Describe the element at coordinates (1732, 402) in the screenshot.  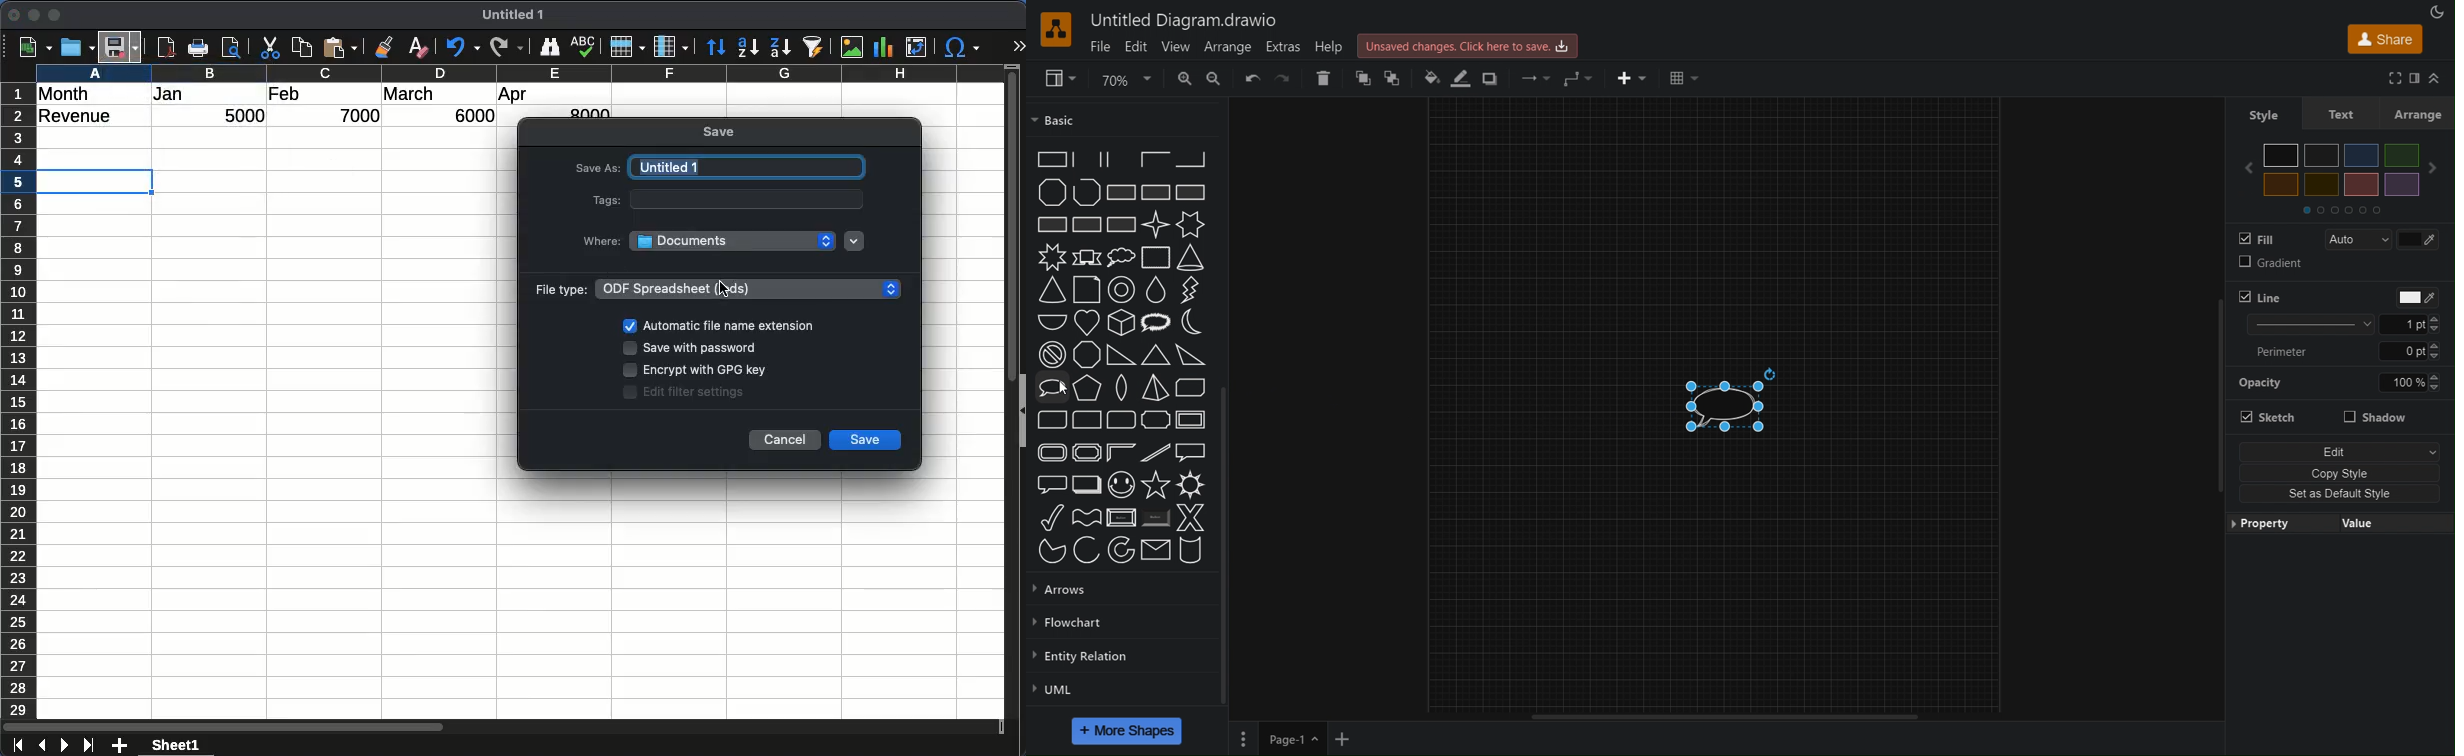
I see `Speech Bubble` at that location.